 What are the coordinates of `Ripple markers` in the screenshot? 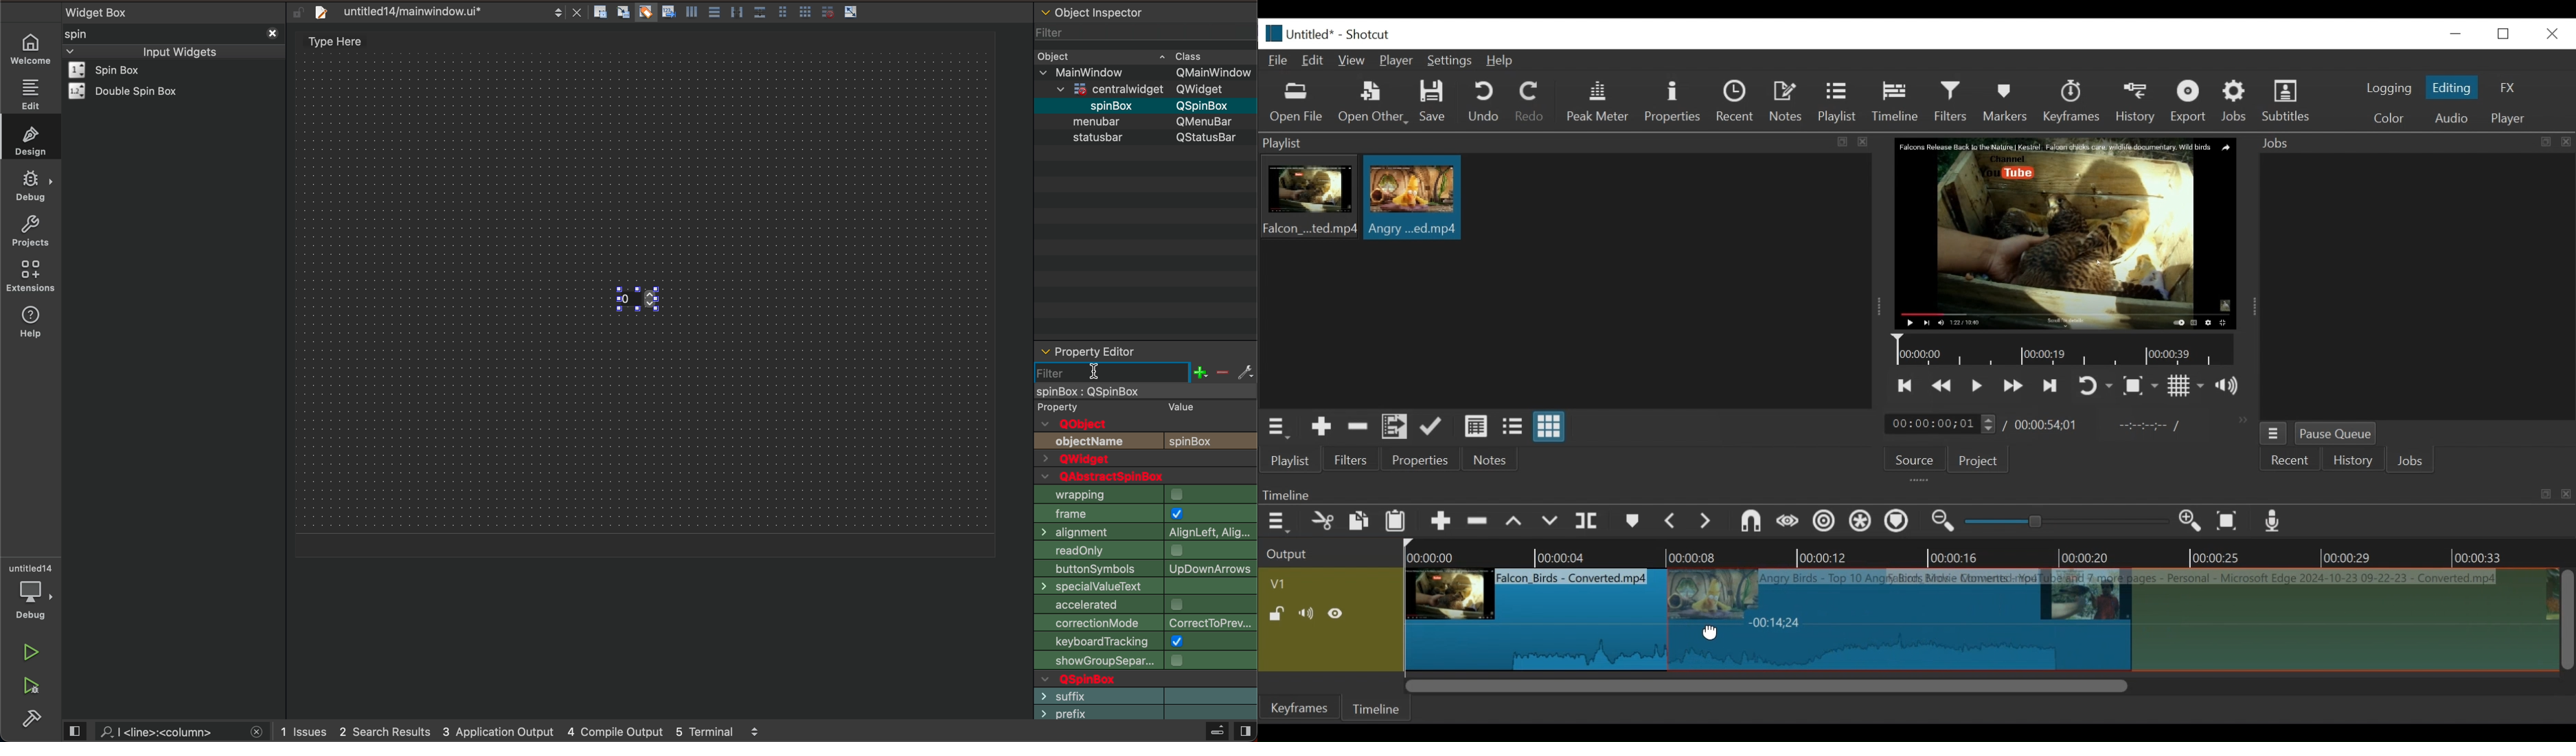 It's located at (1900, 523).